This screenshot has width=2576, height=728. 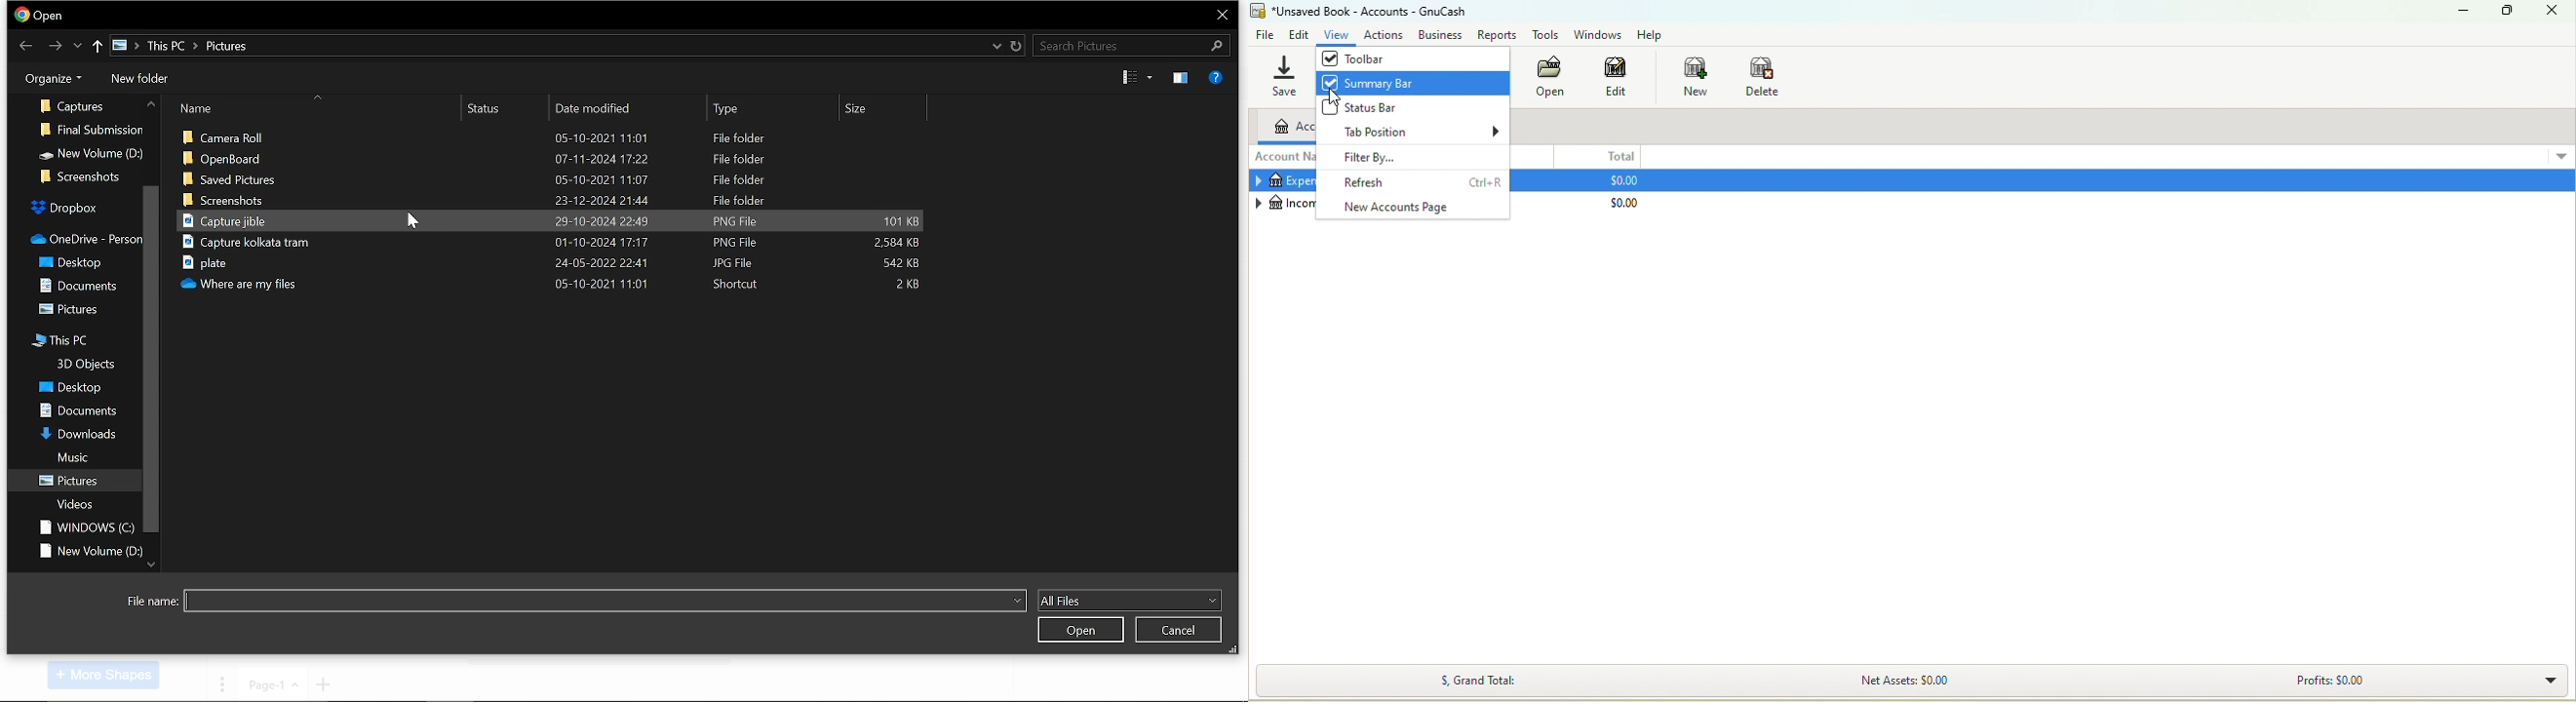 What do you see at coordinates (1548, 78) in the screenshot?
I see `Open` at bounding box center [1548, 78].